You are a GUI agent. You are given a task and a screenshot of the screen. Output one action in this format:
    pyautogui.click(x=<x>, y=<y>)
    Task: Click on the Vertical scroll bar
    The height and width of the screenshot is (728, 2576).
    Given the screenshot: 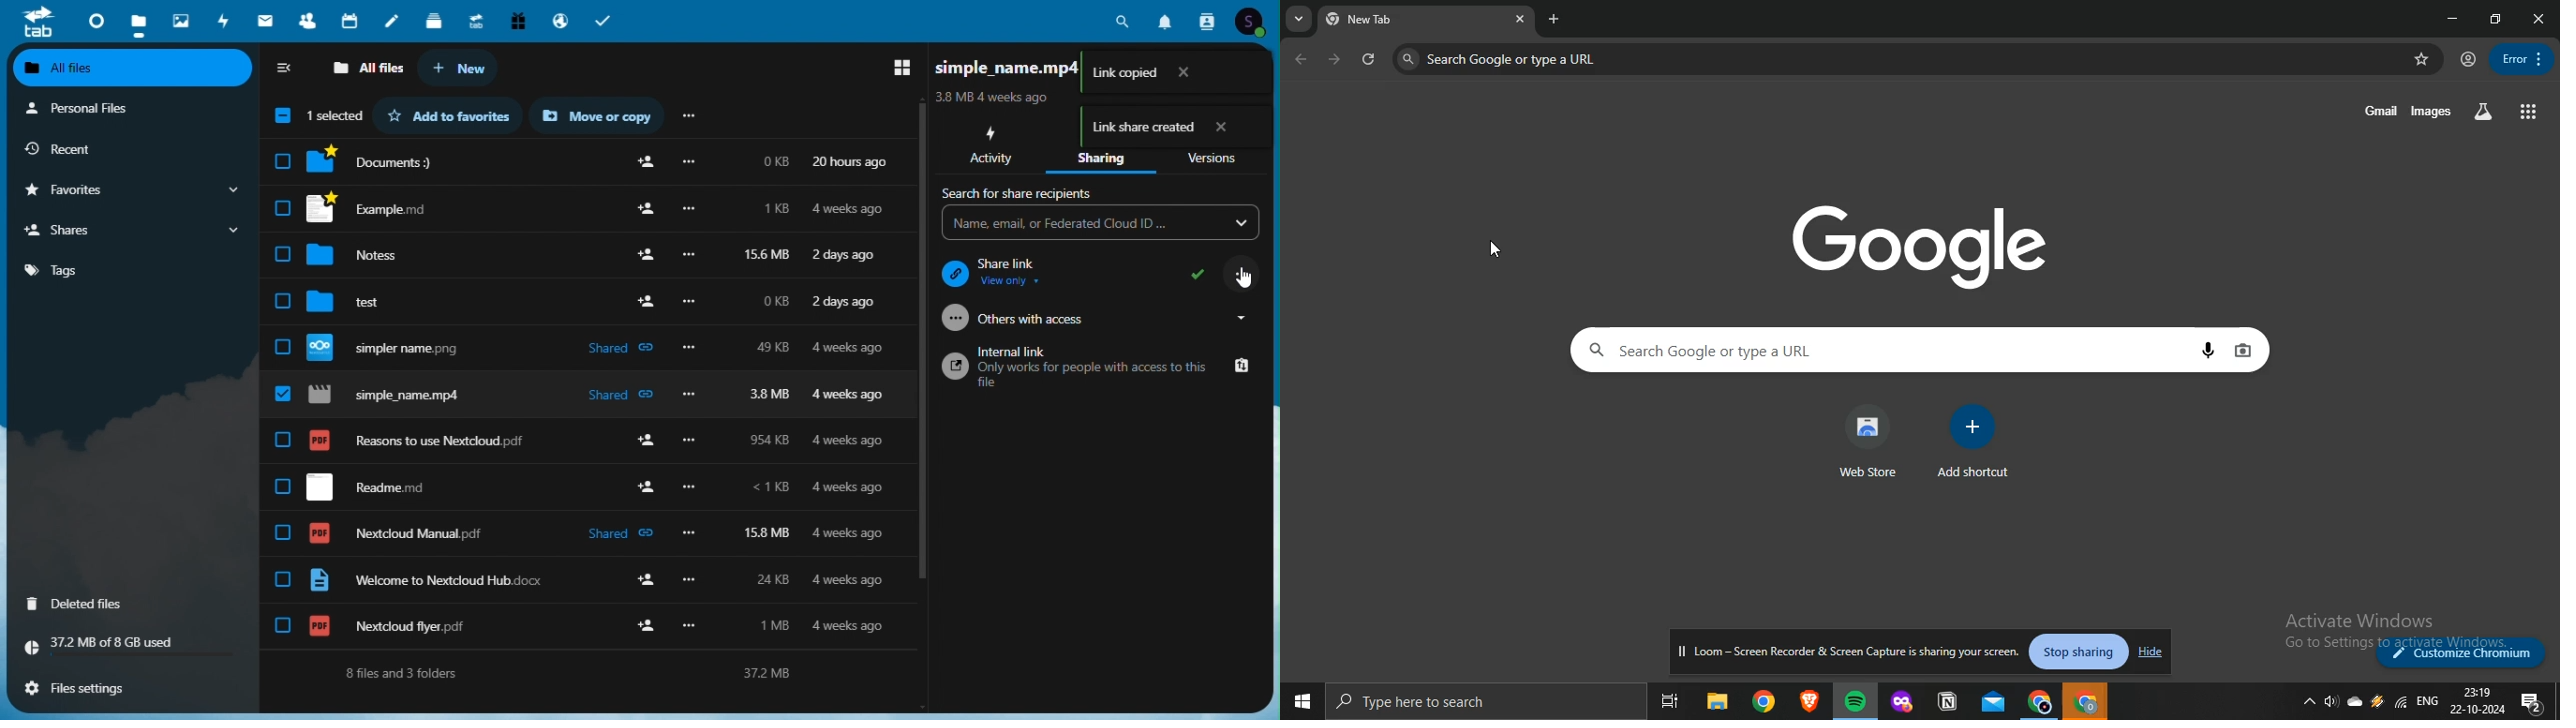 What is the action you would take?
    pyautogui.click(x=1272, y=371)
    